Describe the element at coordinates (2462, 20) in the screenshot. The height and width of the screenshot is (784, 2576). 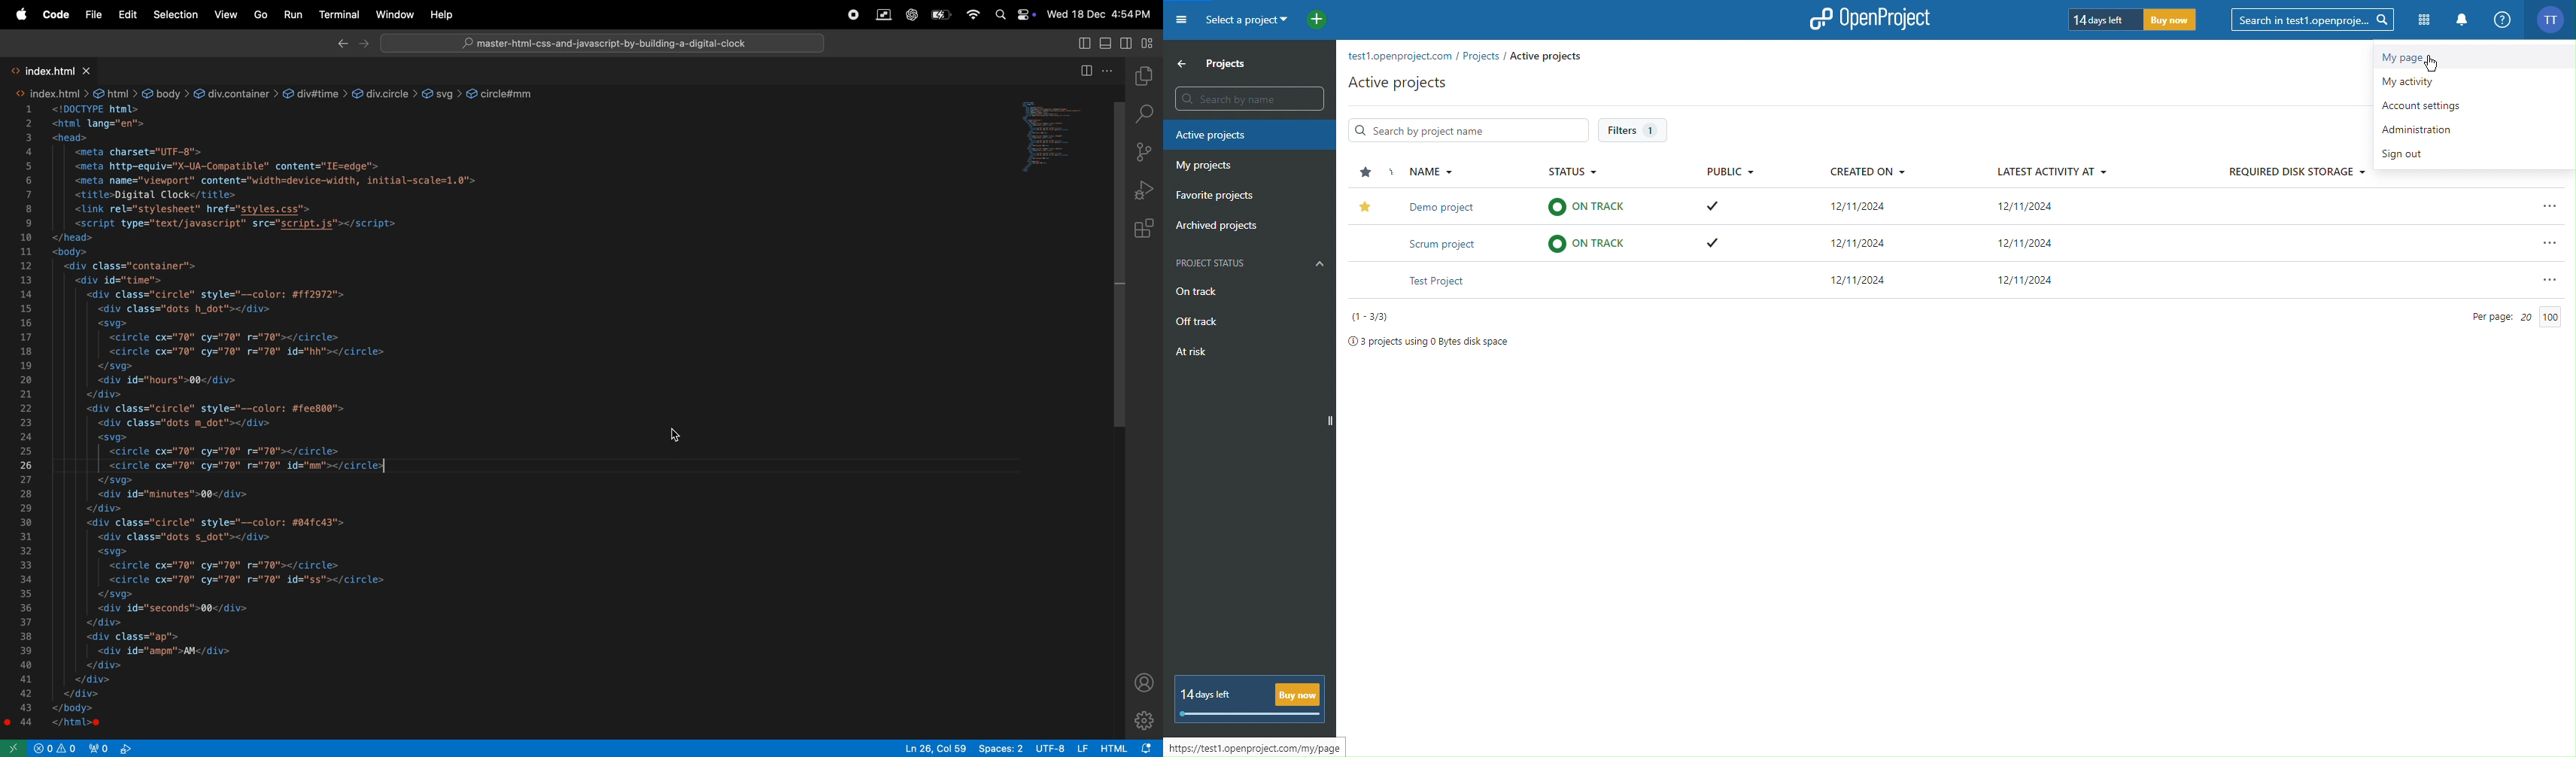
I see `Notifications` at that location.